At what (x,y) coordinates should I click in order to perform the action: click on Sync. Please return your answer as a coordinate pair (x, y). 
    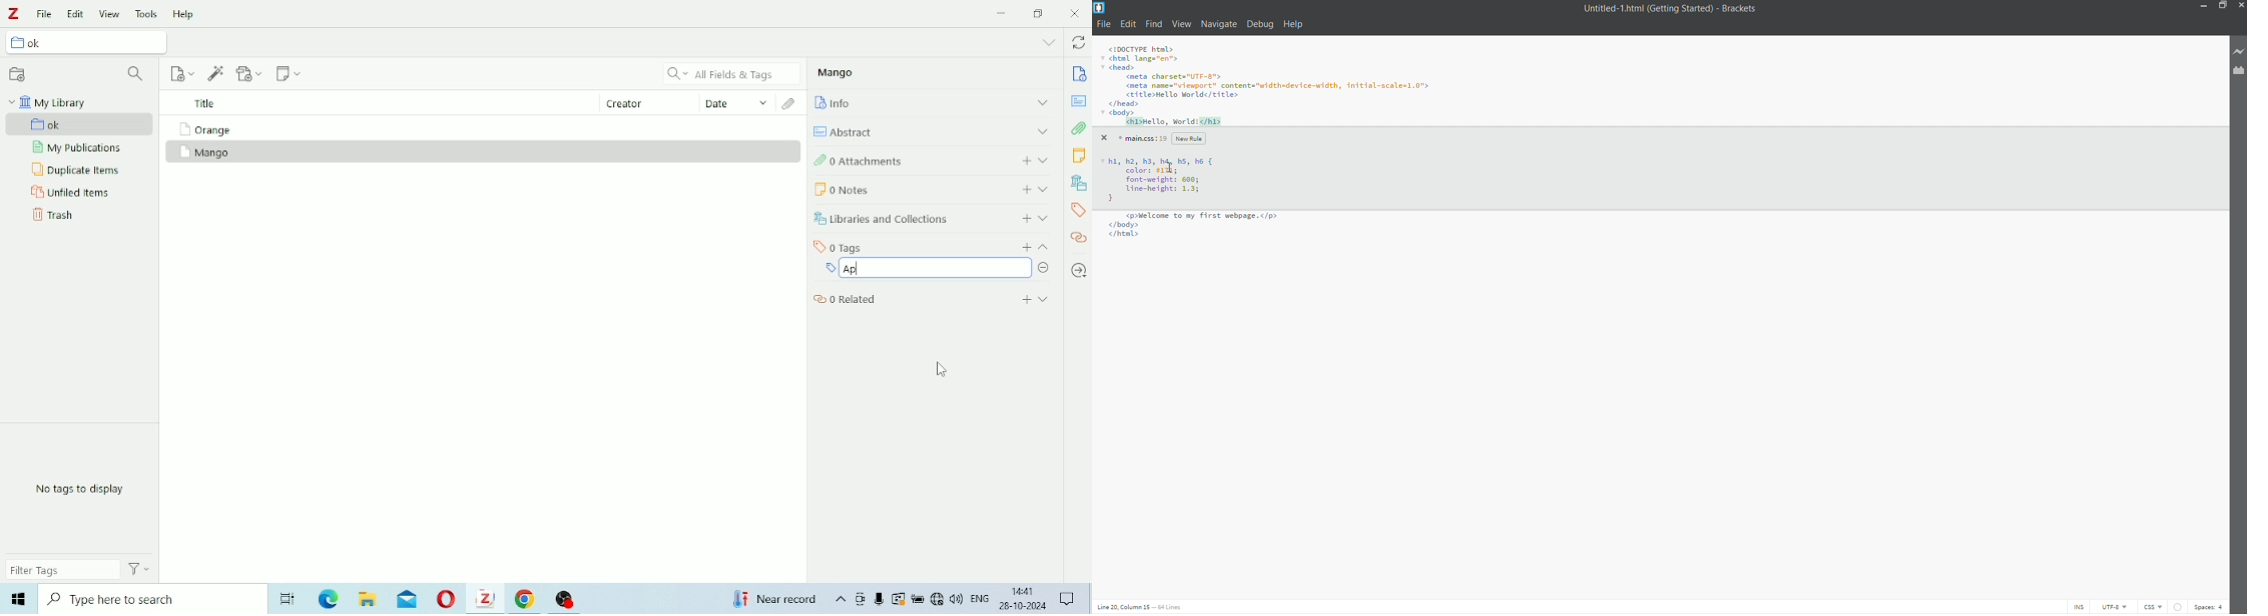
    Looking at the image, I should click on (1080, 43).